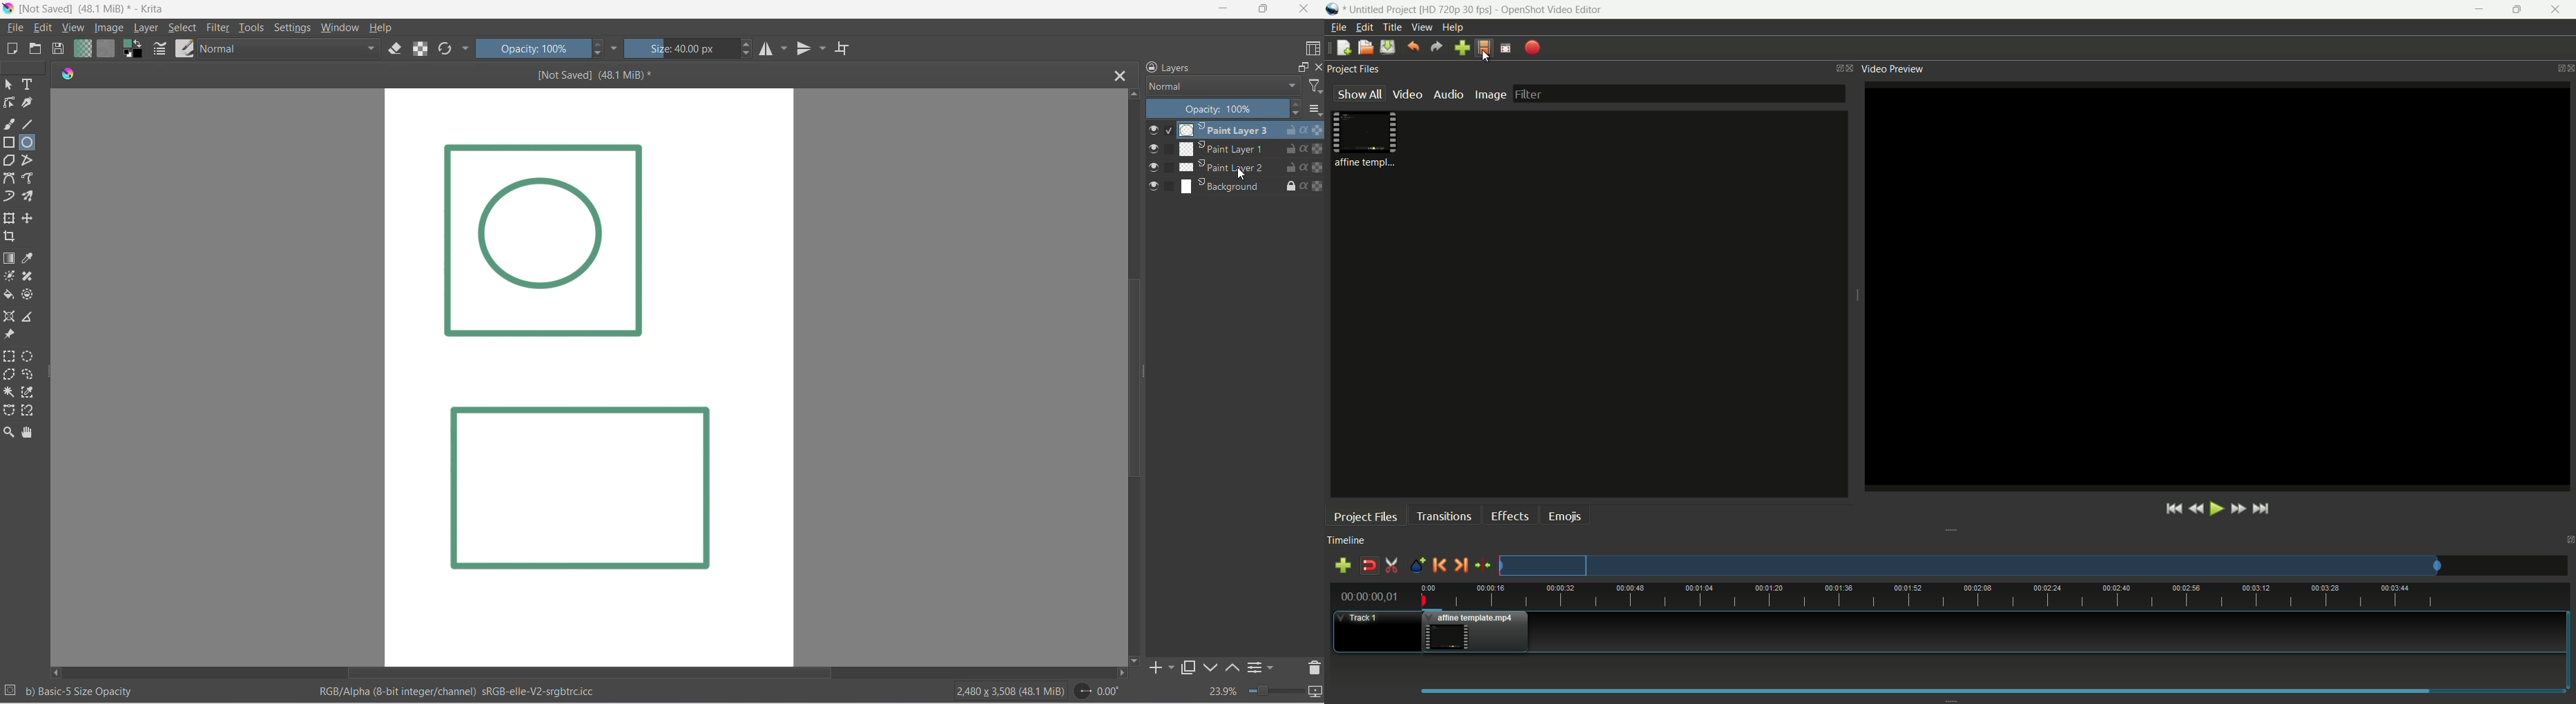 The image size is (2576, 728). Describe the element at coordinates (10, 125) in the screenshot. I see `freehand brush tool` at that location.